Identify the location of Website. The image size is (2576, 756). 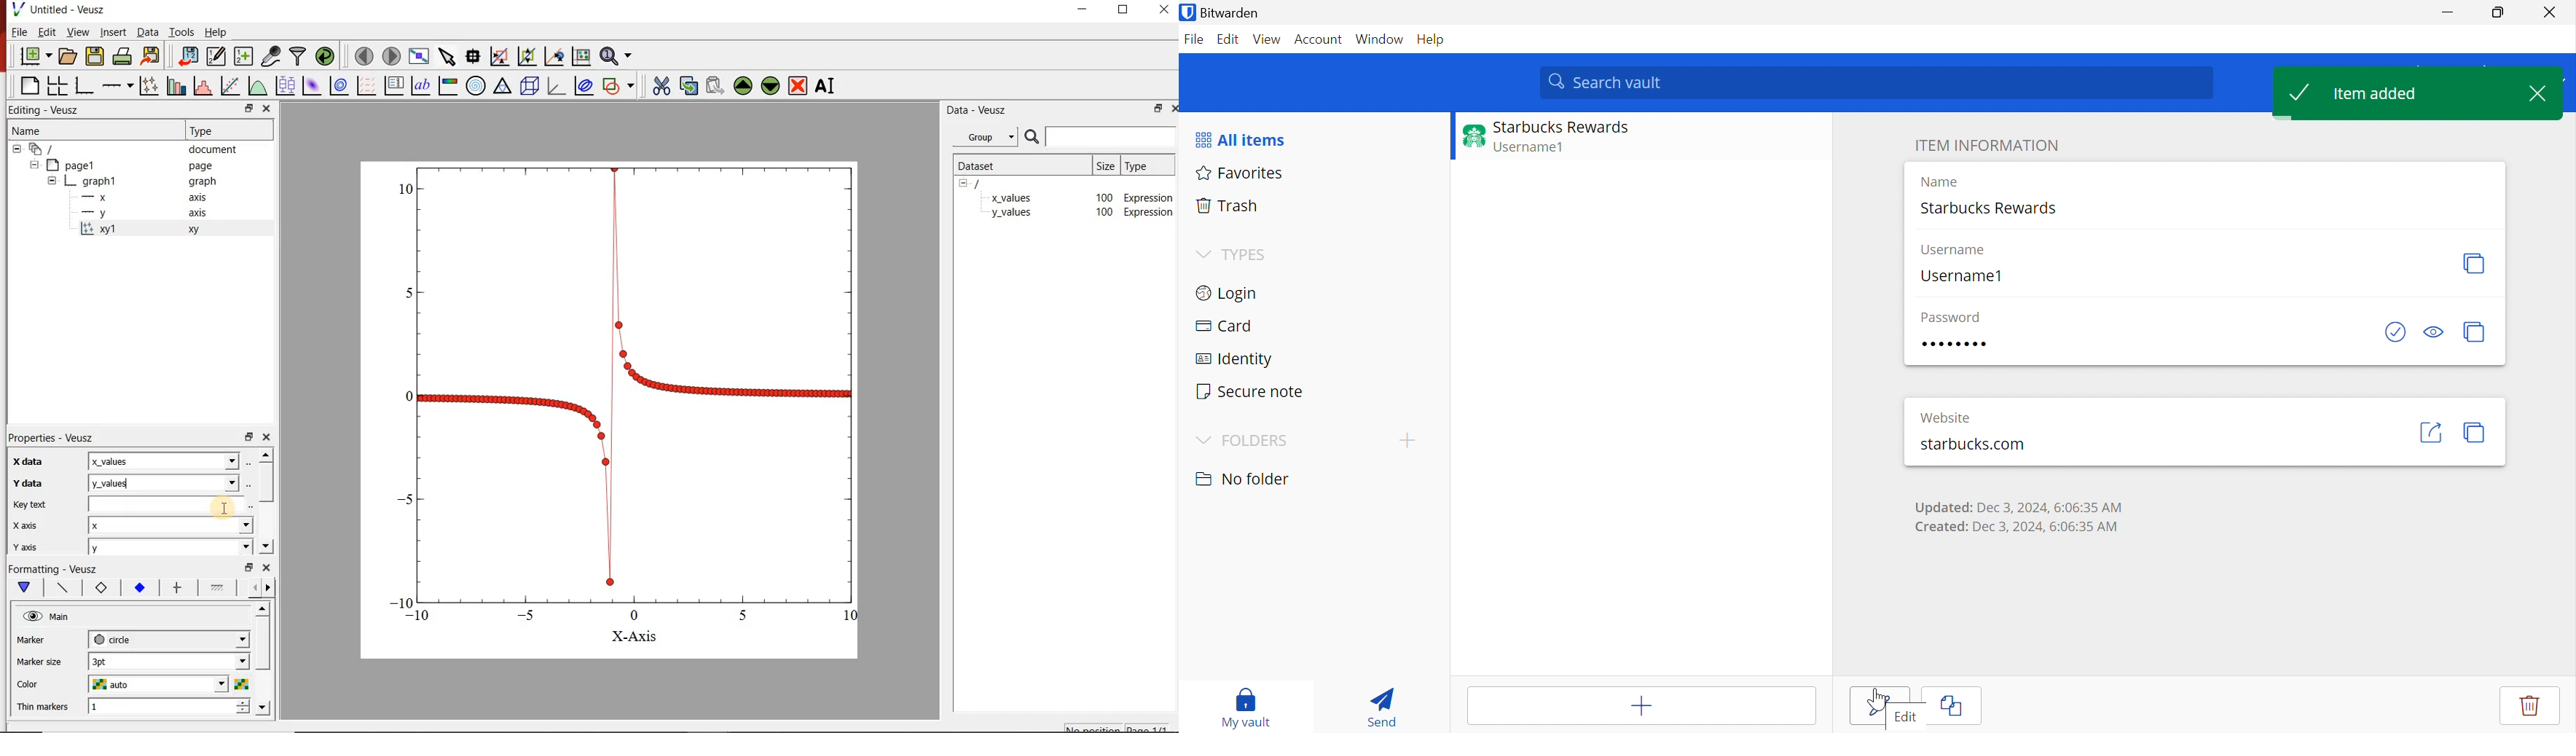
(1952, 418).